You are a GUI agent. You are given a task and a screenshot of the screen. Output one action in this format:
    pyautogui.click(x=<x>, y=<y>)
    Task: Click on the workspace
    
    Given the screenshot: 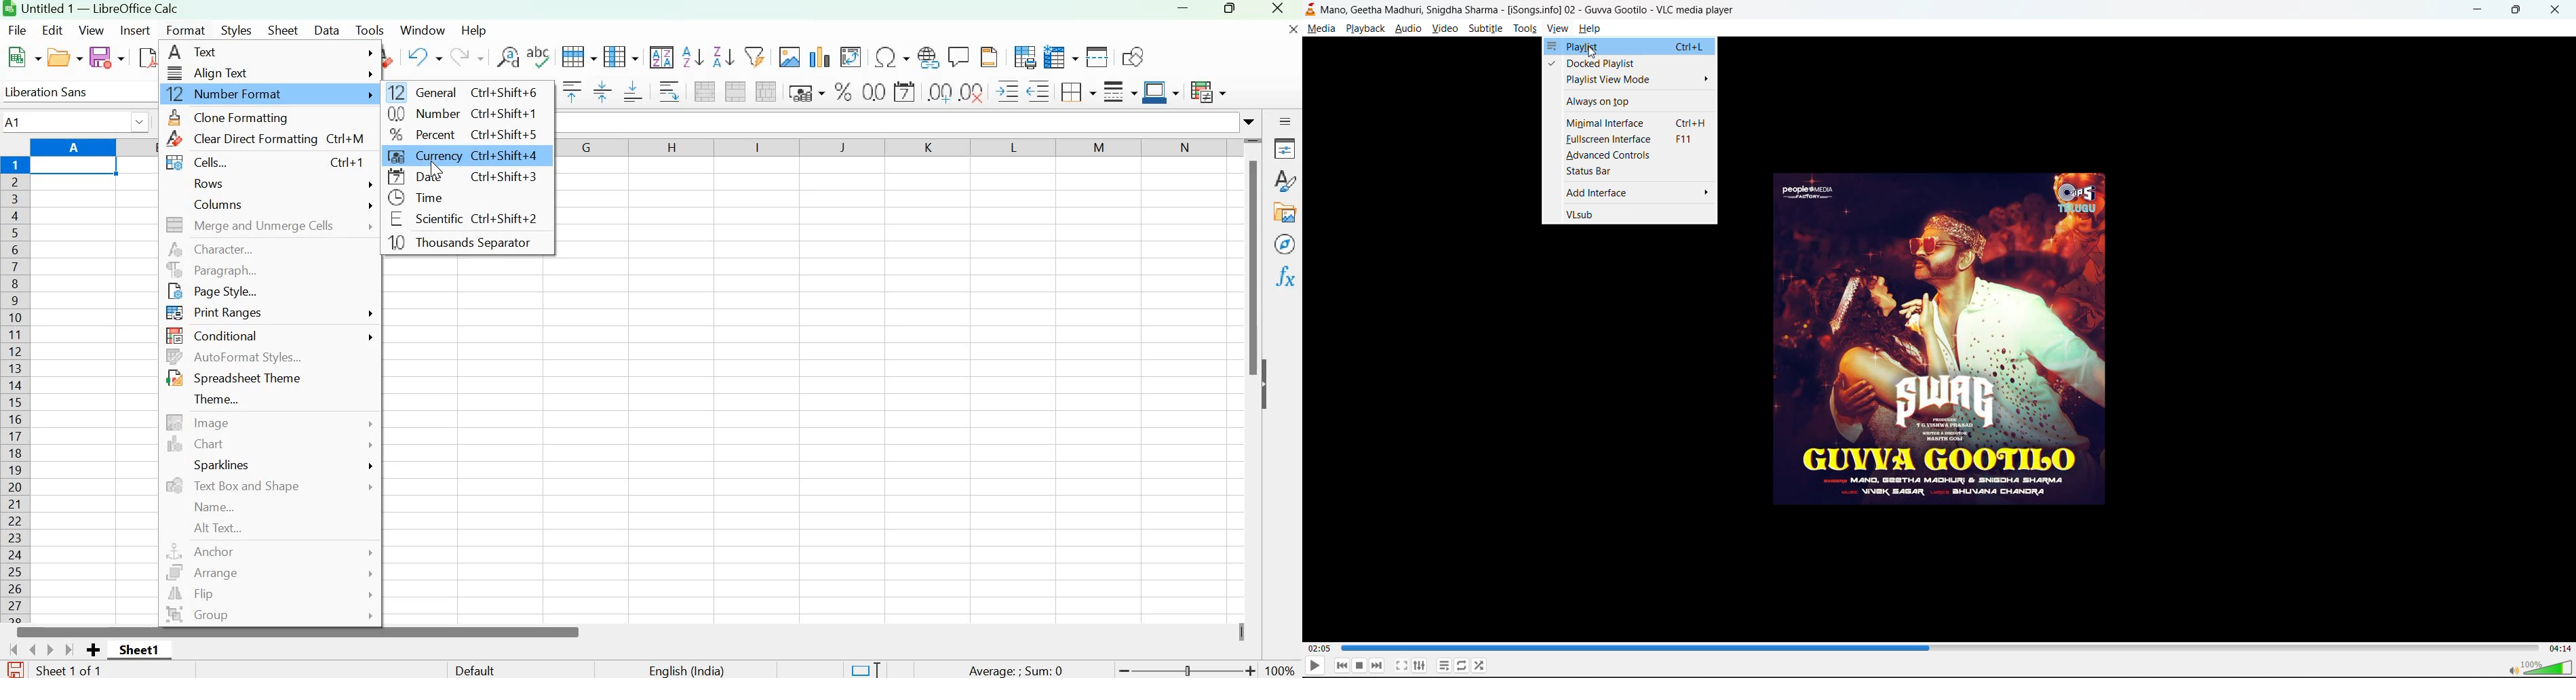 What is the action you would take?
    pyautogui.click(x=95, y=382)
    